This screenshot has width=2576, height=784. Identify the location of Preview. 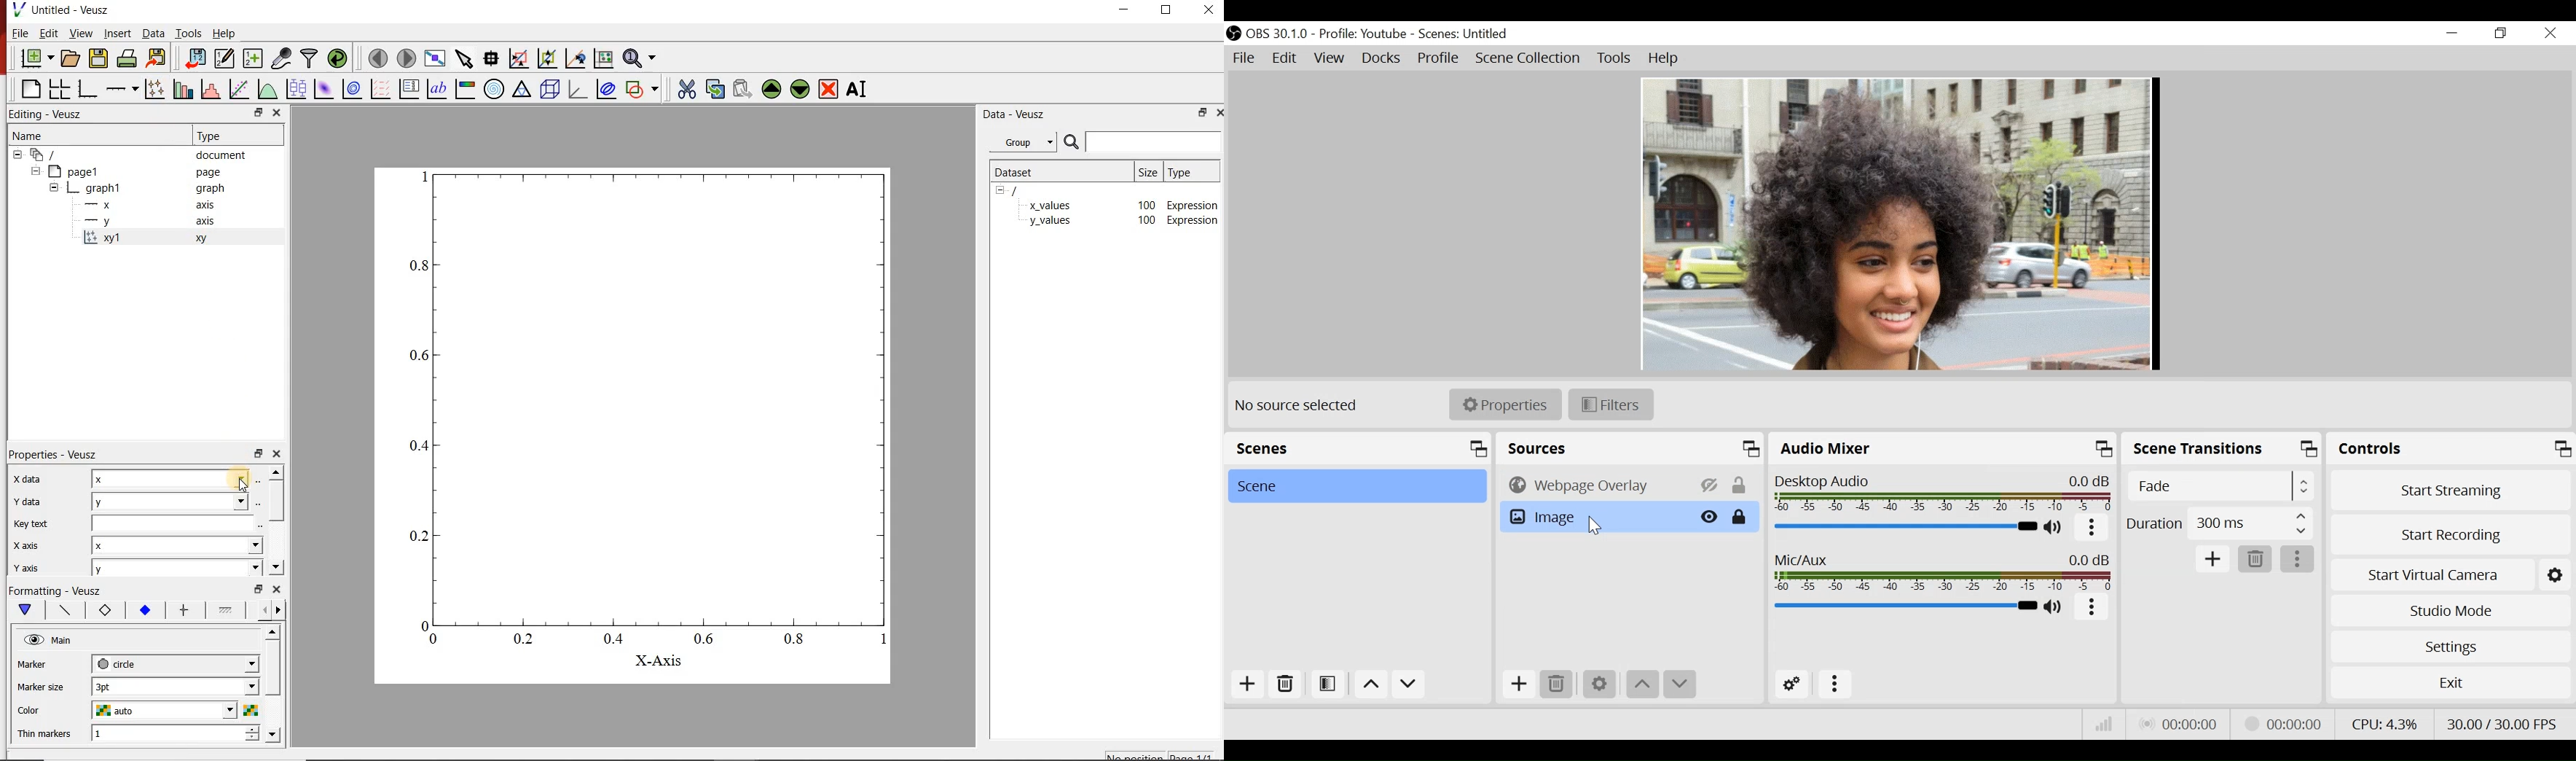
(1901, 223).